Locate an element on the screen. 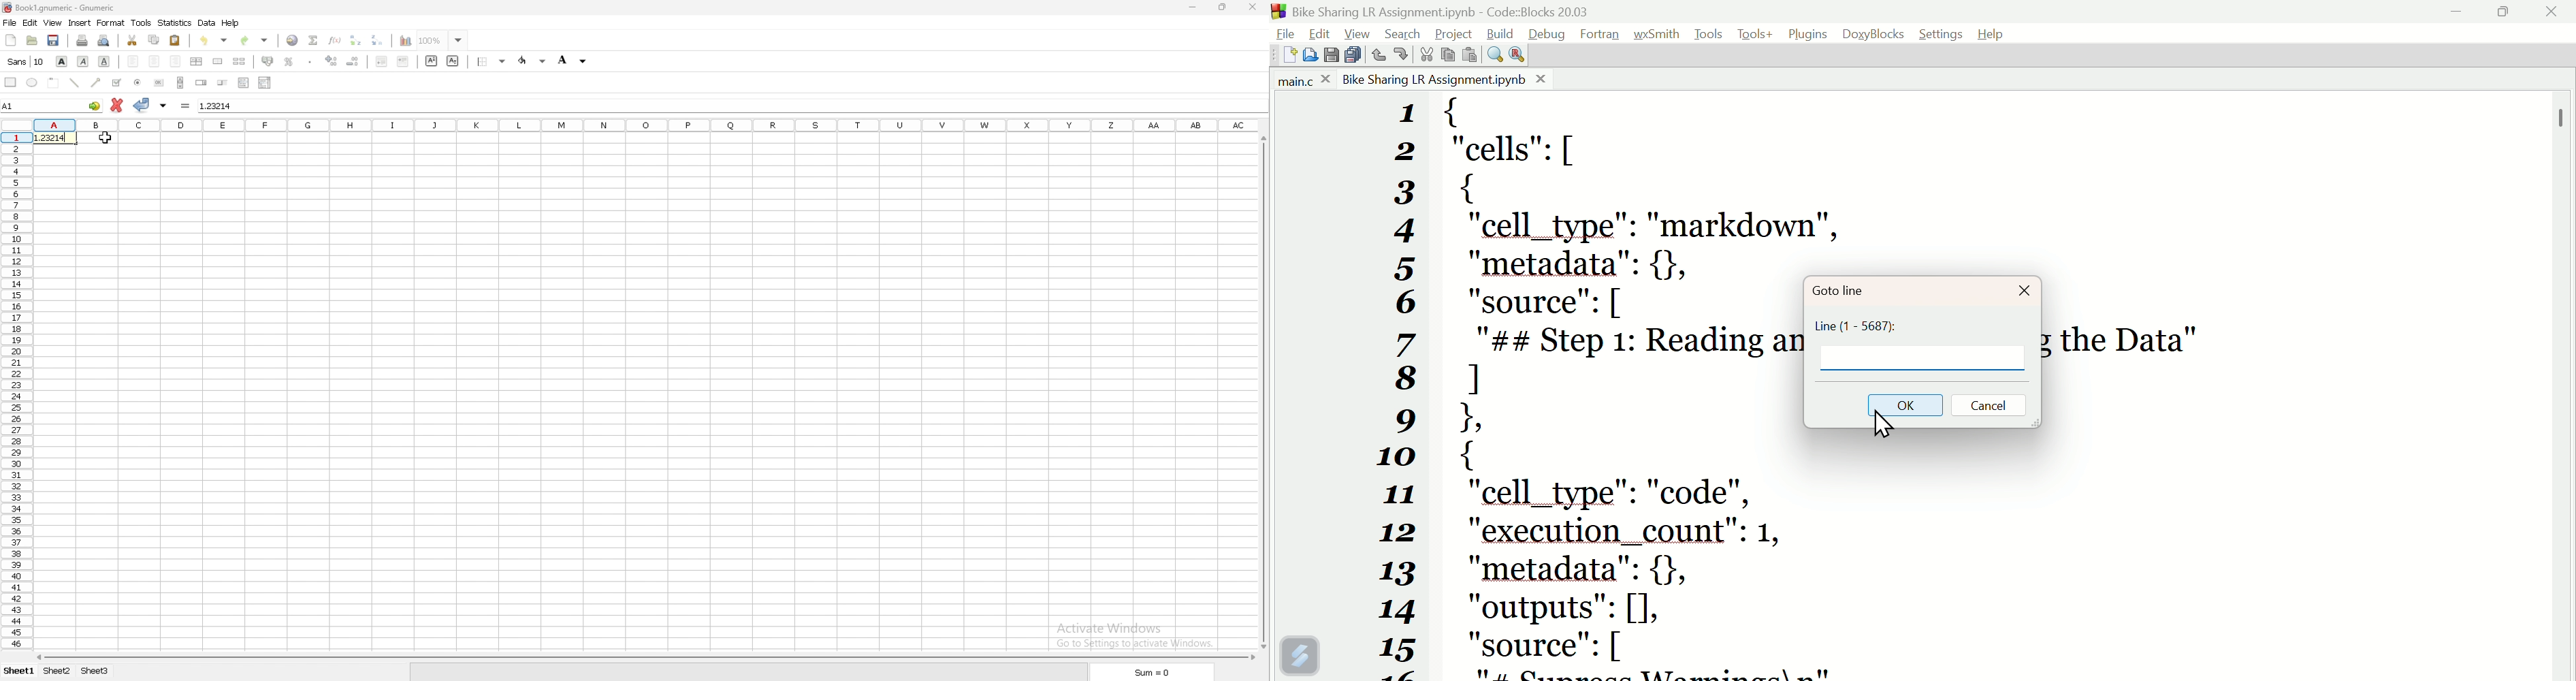 This screenshot has height=700, width=2576. rectangle is located at coordinates (11, 82).